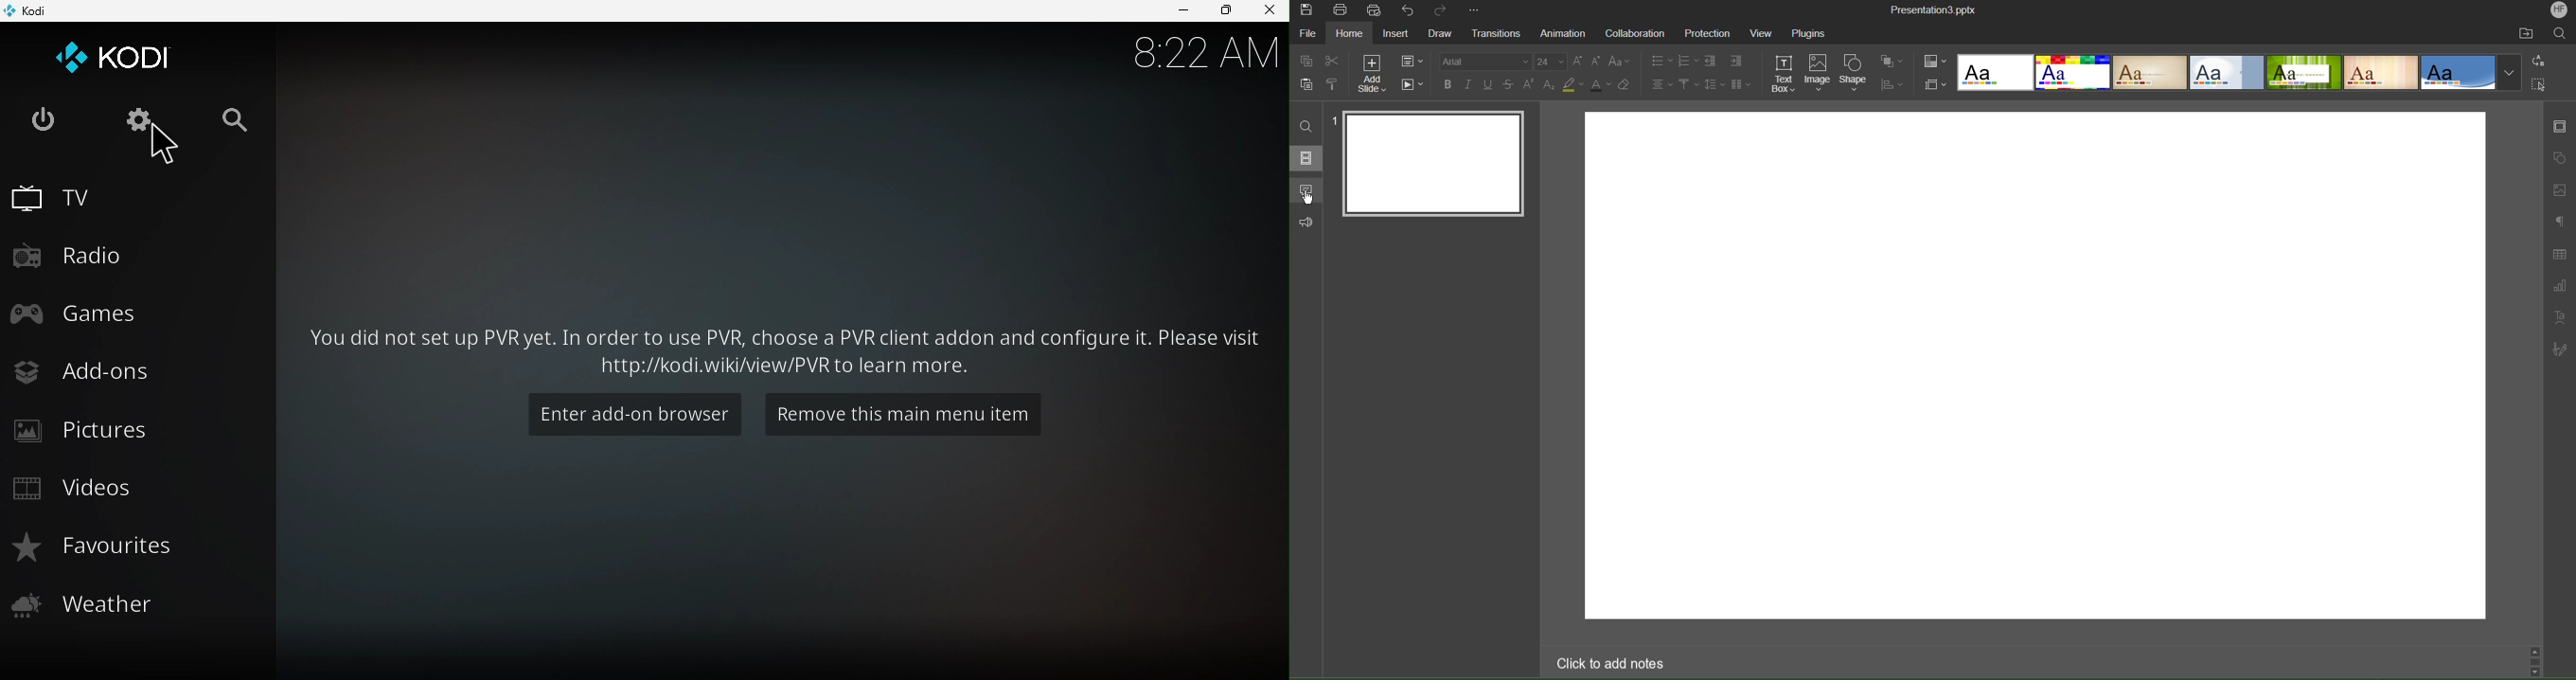 The width and height of the screenshot is (2576, 700). I want to click on Paragraph Settings, so click(2560, 220).